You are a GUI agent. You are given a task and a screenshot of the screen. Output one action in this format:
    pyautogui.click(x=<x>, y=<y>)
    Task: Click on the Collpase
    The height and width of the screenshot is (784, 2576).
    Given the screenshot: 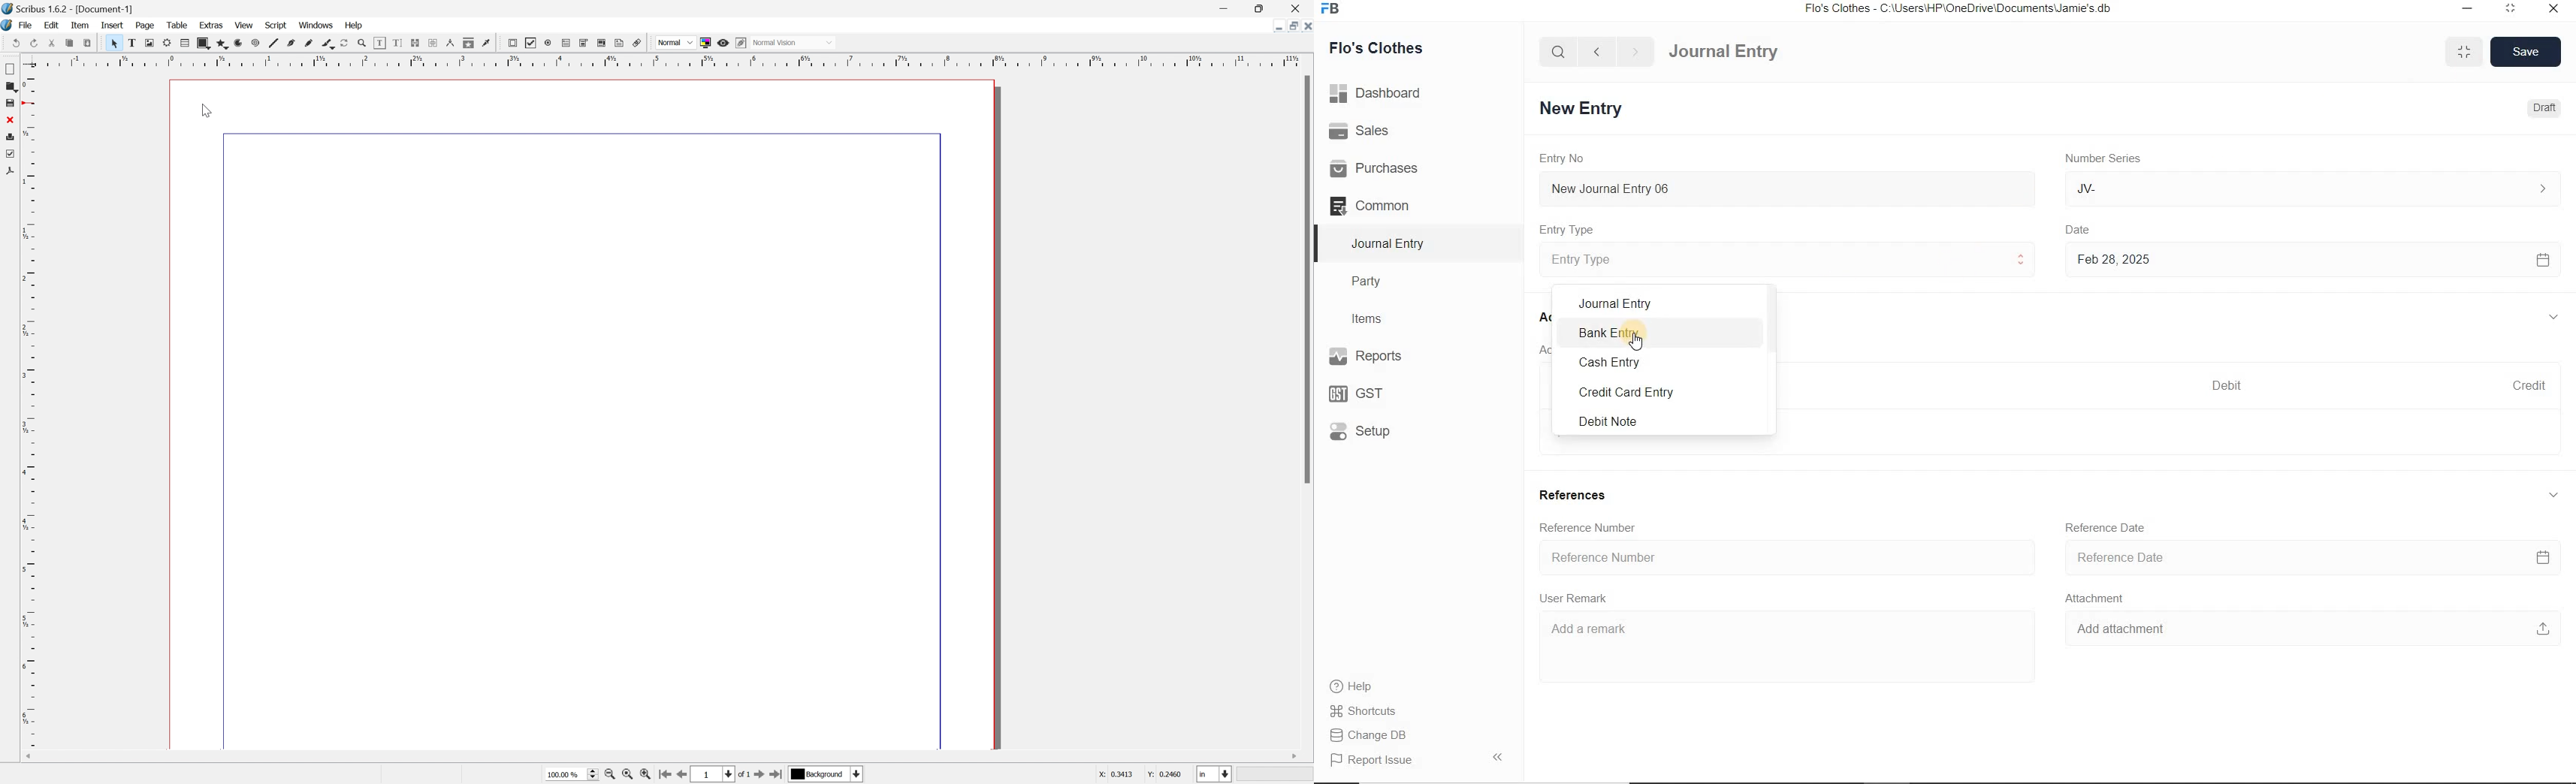 What is the action you would take?
    pyautogui.click(x=1497, y=756)
    